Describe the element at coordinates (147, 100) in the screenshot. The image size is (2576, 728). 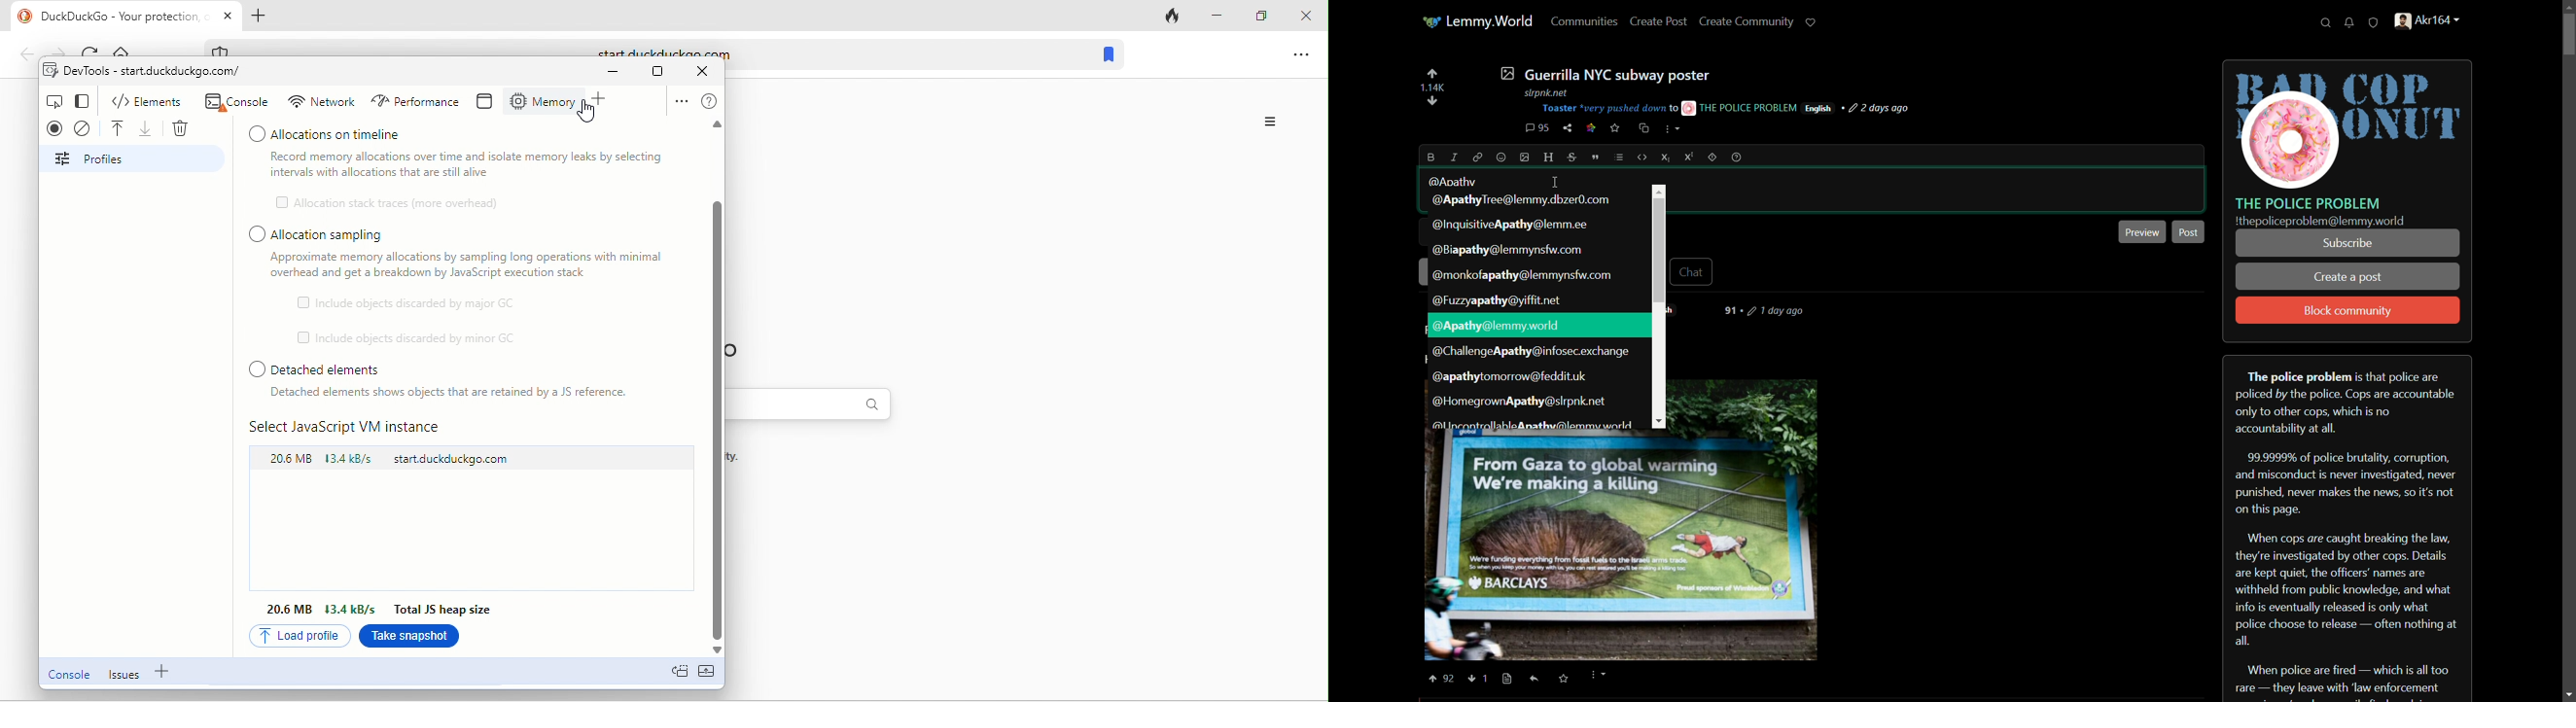
I see `elements` at that location.